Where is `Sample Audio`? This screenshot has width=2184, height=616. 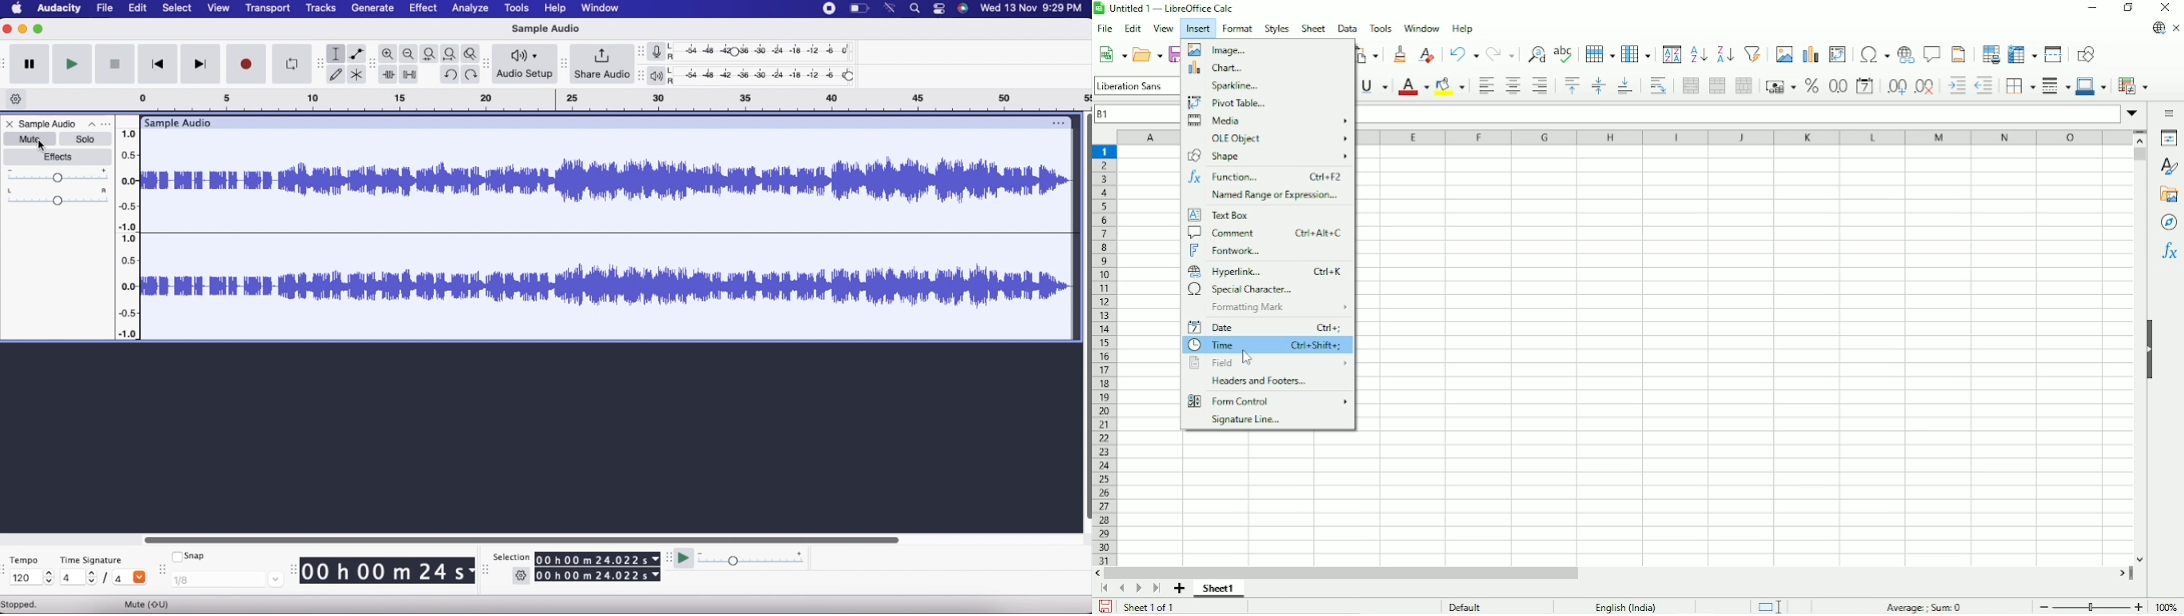
Sample Audio is located at coordinates (550, 27).